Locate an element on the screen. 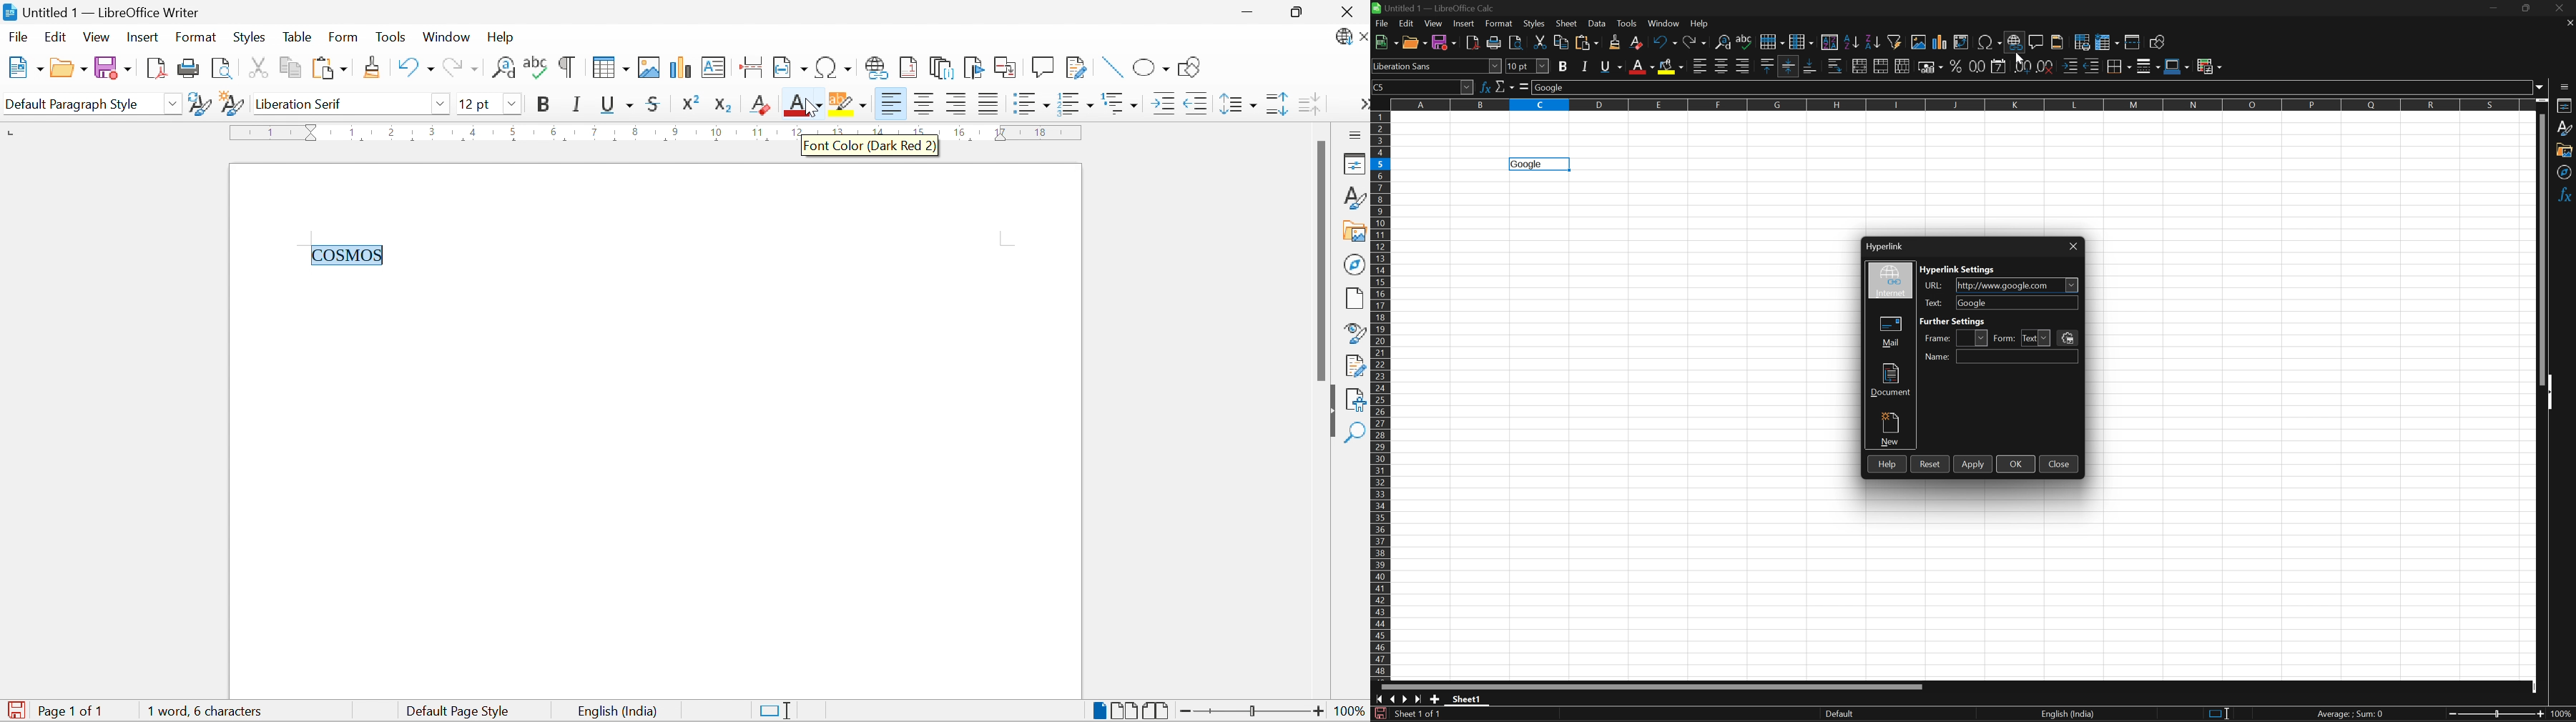  Font Color (Dark Red 2) is located at coordinates (870, 147).